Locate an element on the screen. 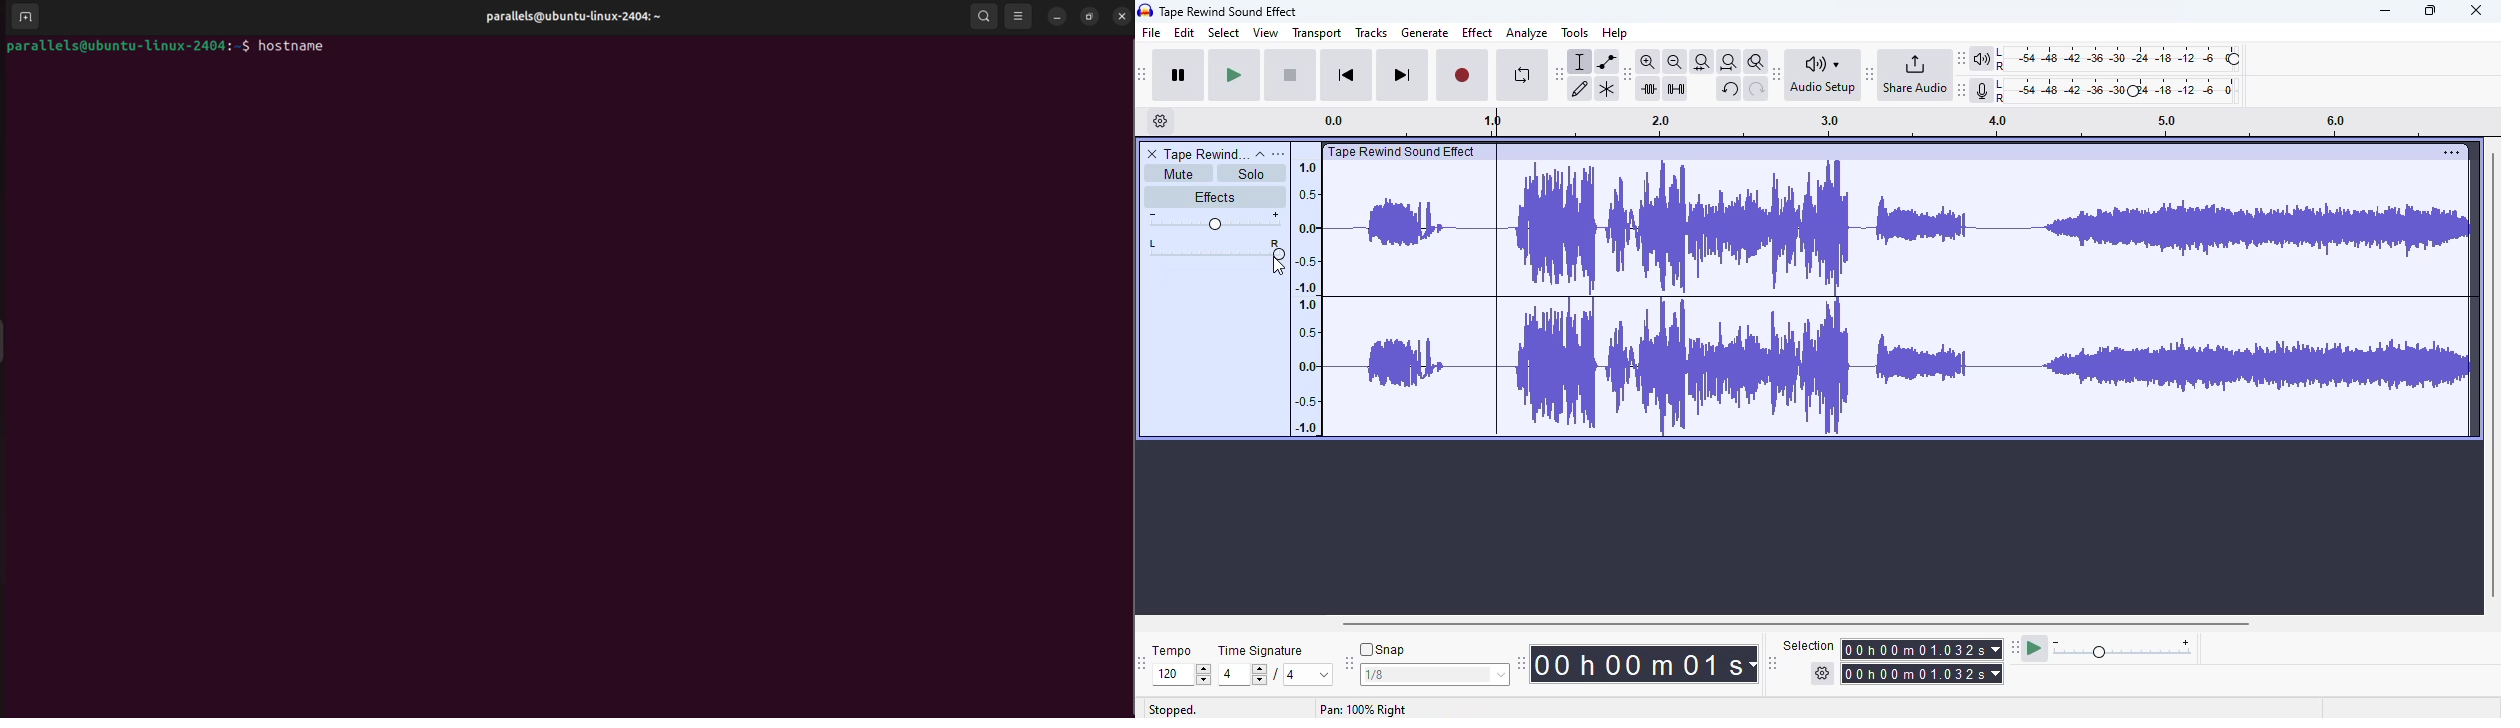  audacity playback meter toolbar is located at coordinates (1961, 58).